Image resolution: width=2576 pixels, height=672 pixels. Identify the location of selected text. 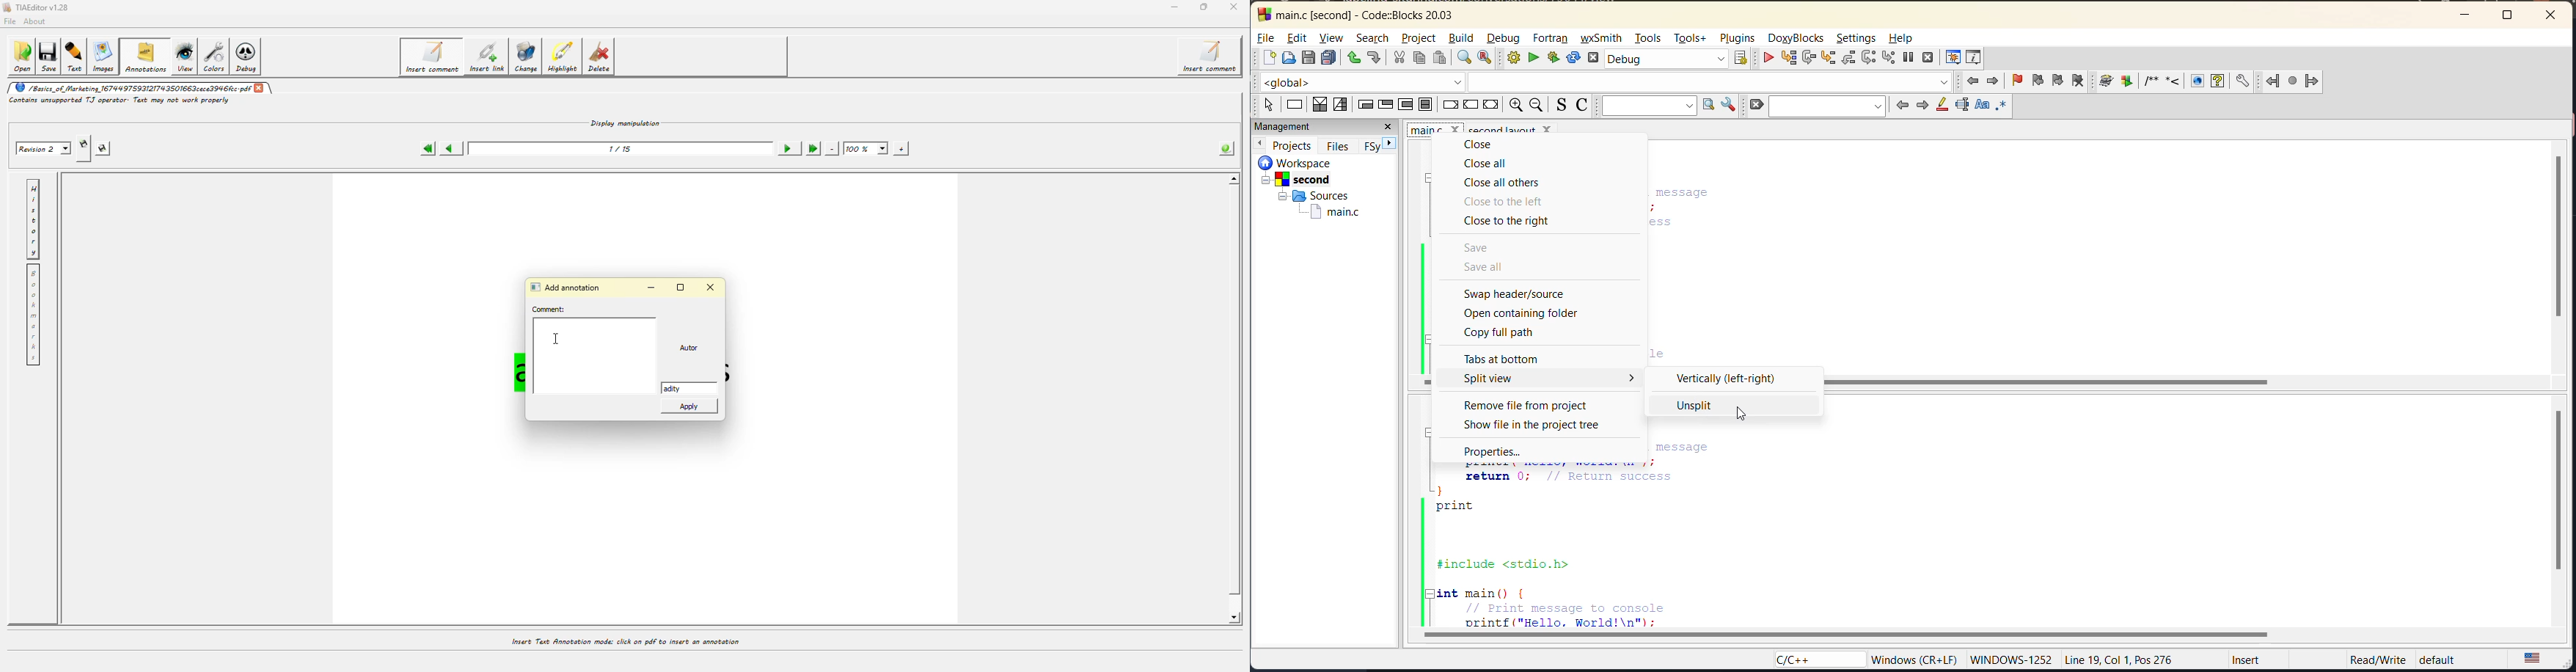
(1963, 106).